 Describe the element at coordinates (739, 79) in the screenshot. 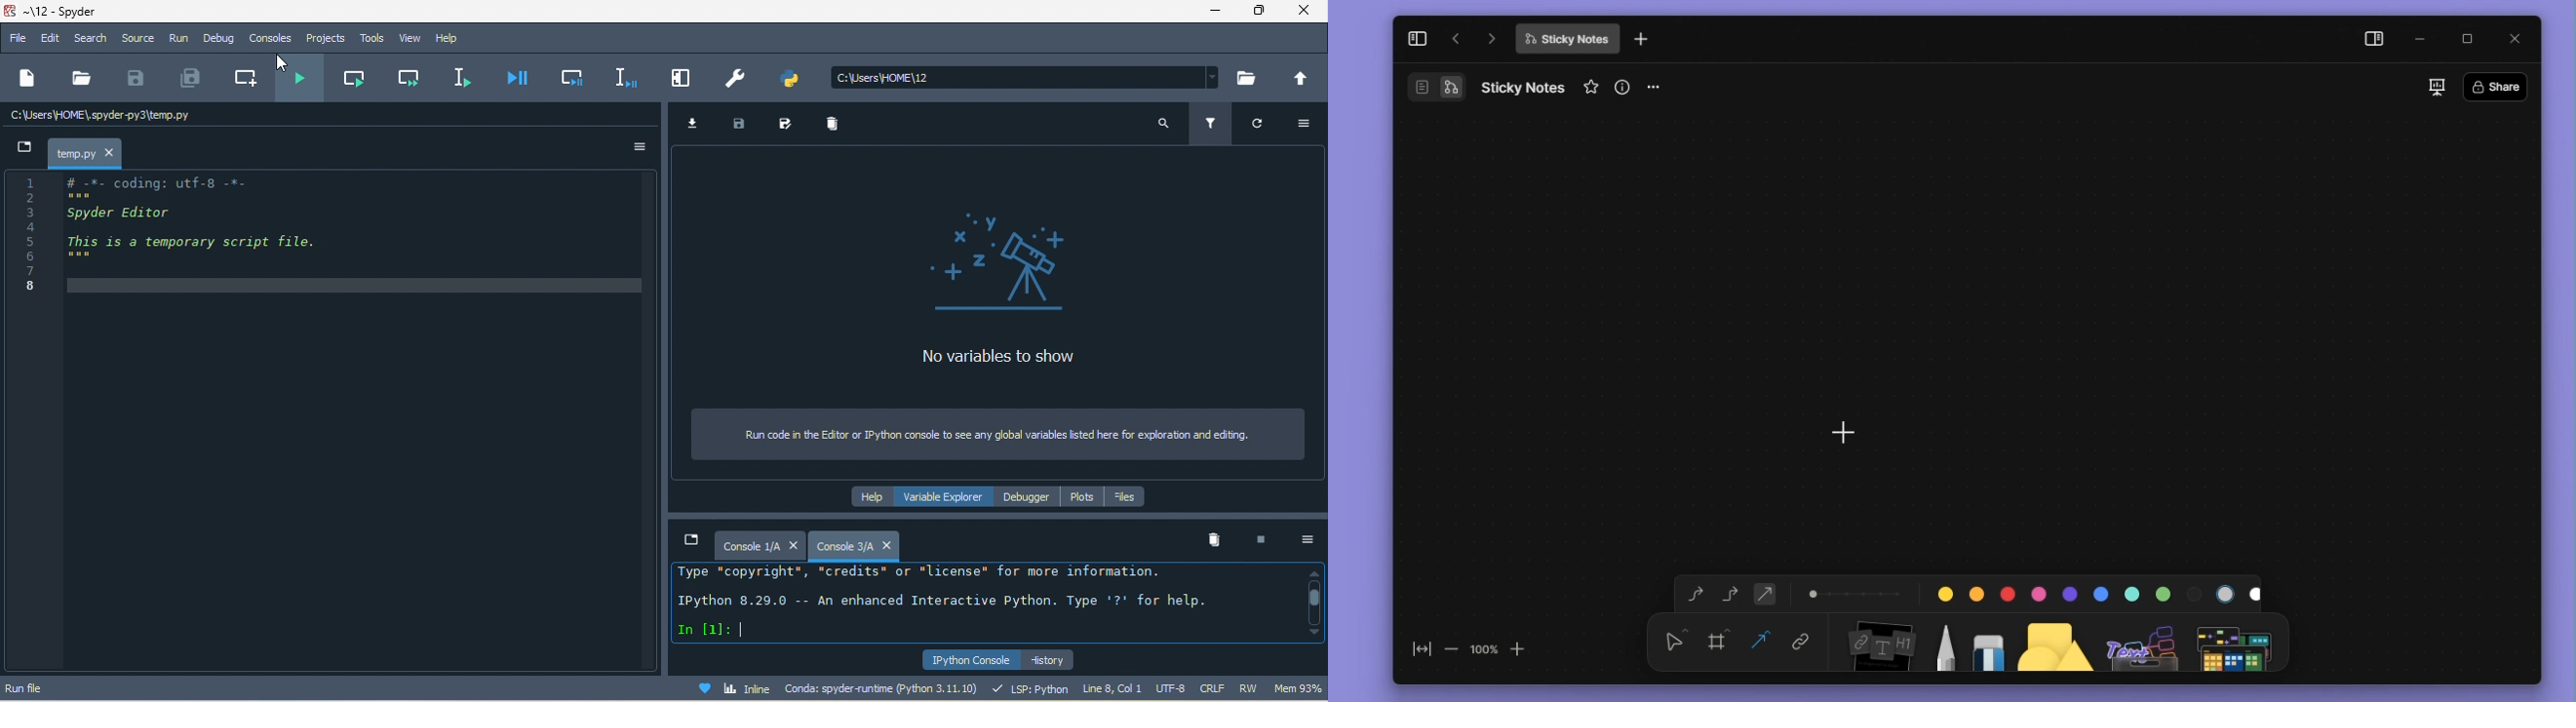

I see `preference` at that location.